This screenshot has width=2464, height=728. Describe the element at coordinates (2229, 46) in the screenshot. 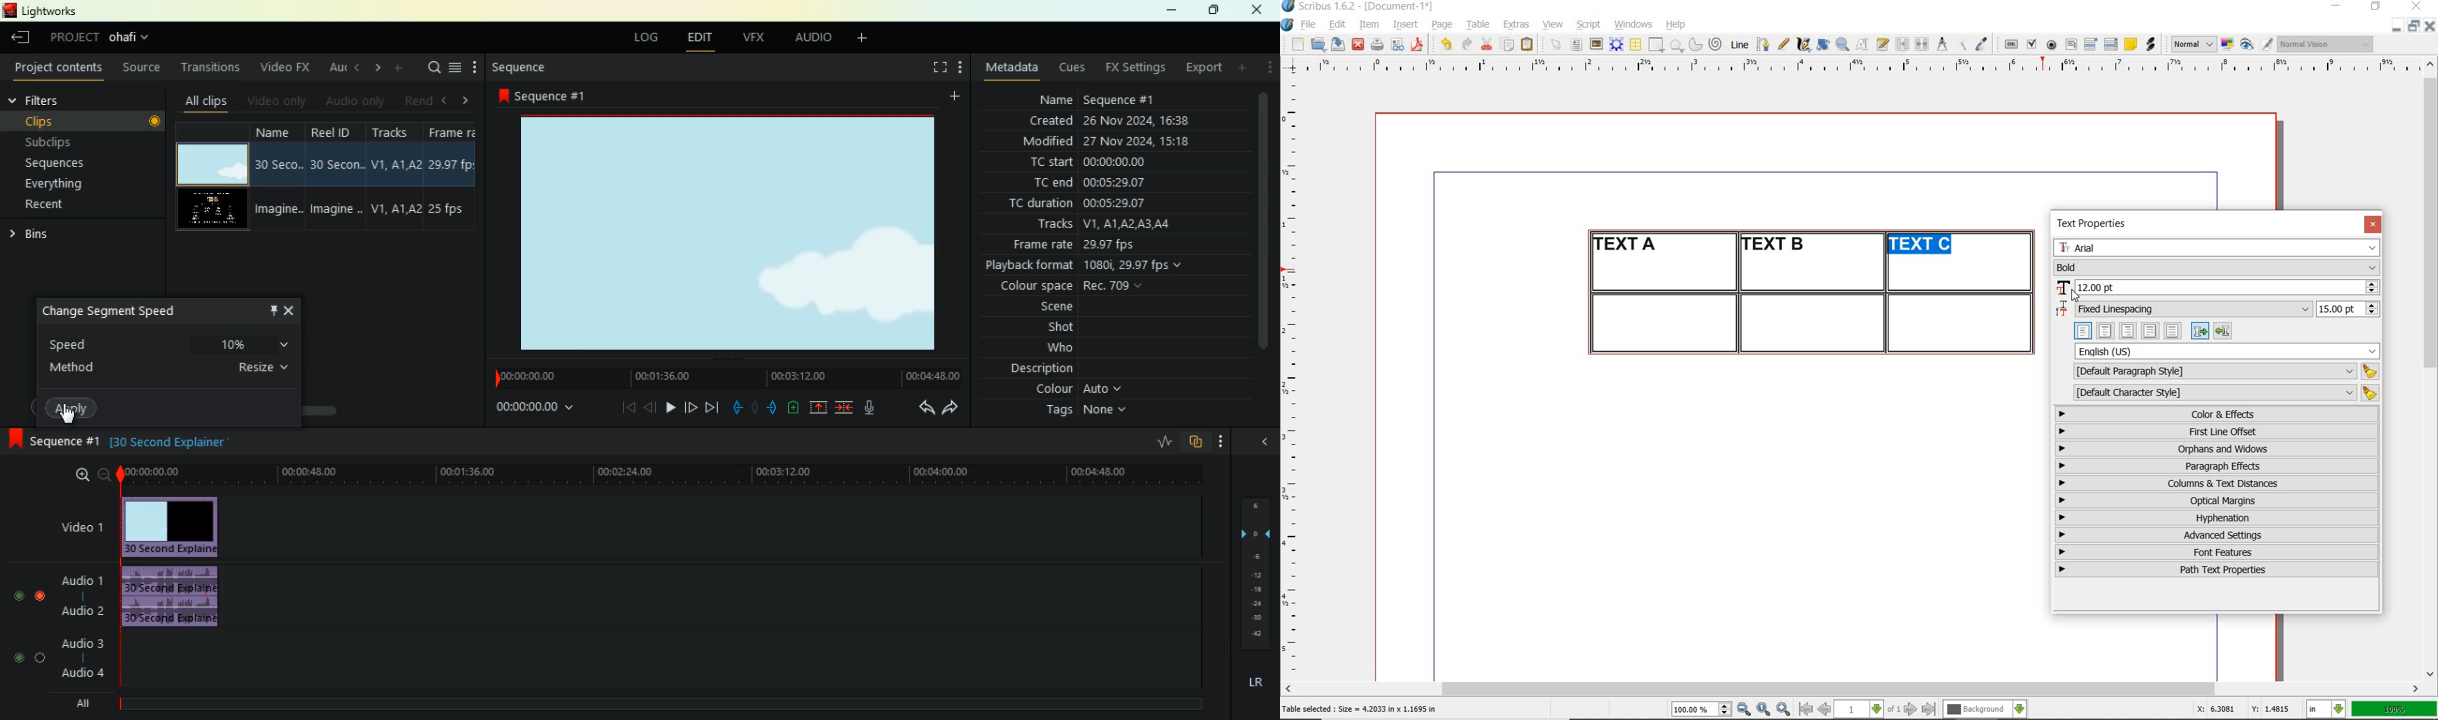

I see `toggle color management` at that location.